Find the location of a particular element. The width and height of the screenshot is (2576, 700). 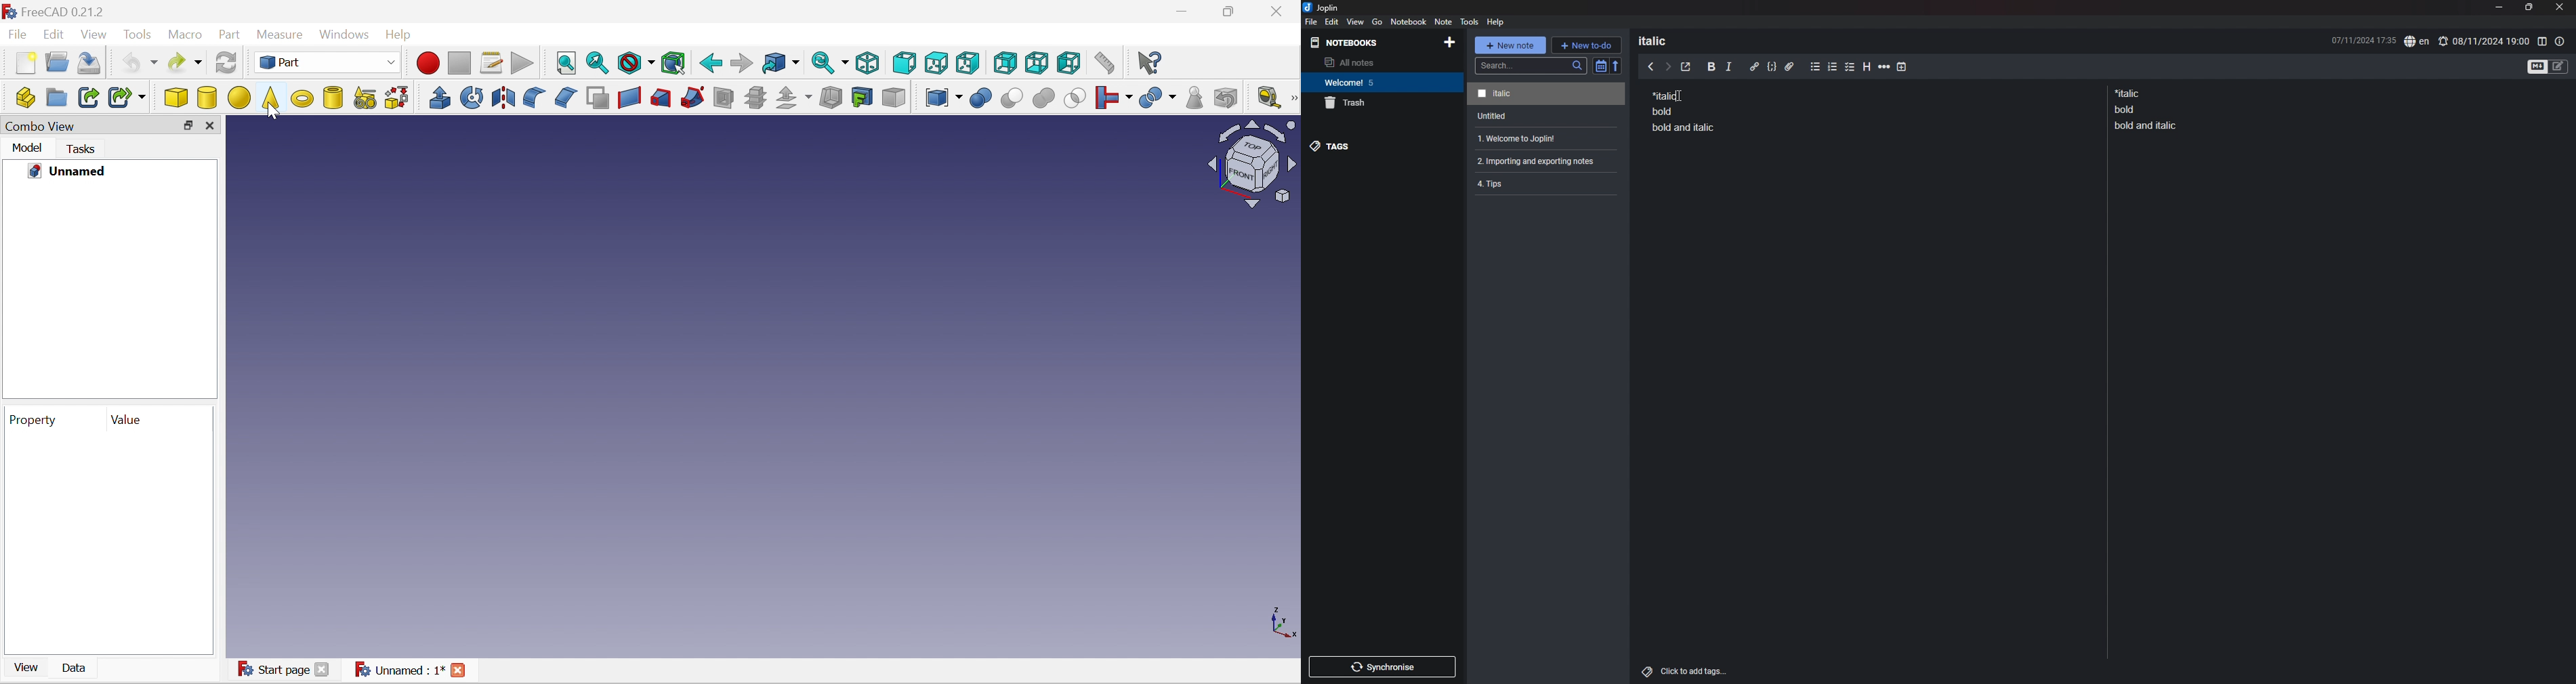

x, y axis is located at coordinates (1284, 620).